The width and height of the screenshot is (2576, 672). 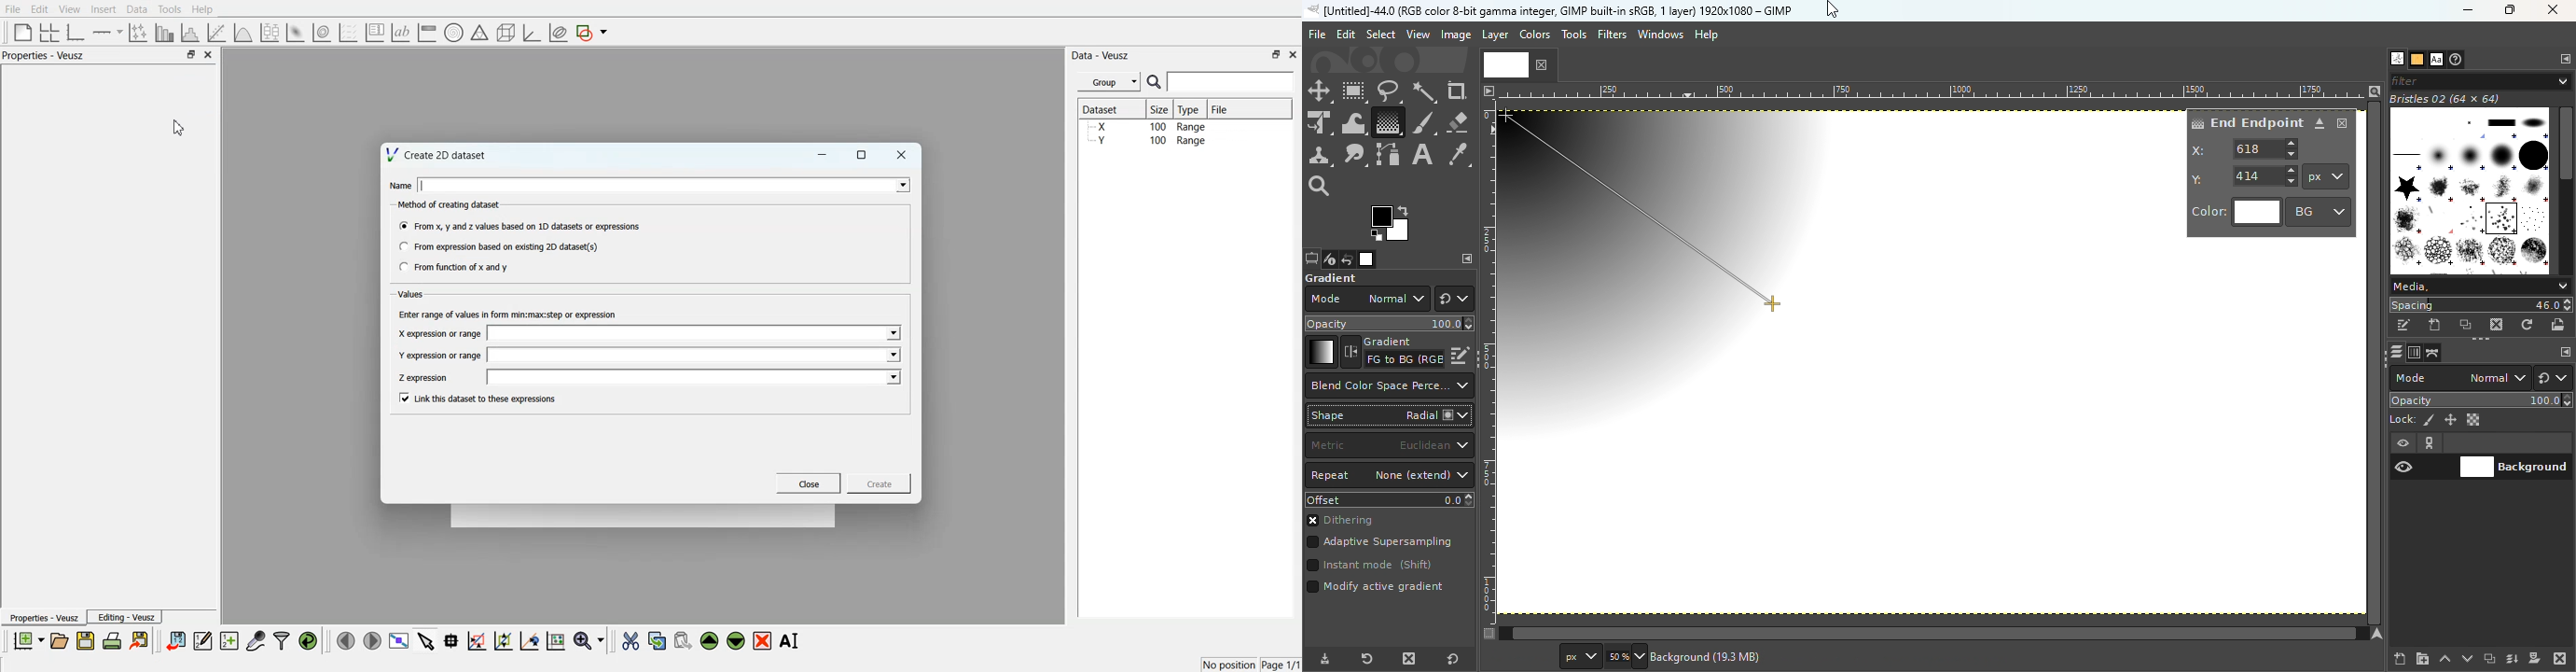 What do you see at coordinates (532, 33) in the screenshot?
I see `3D Graph` at bounding box center [532, 33].